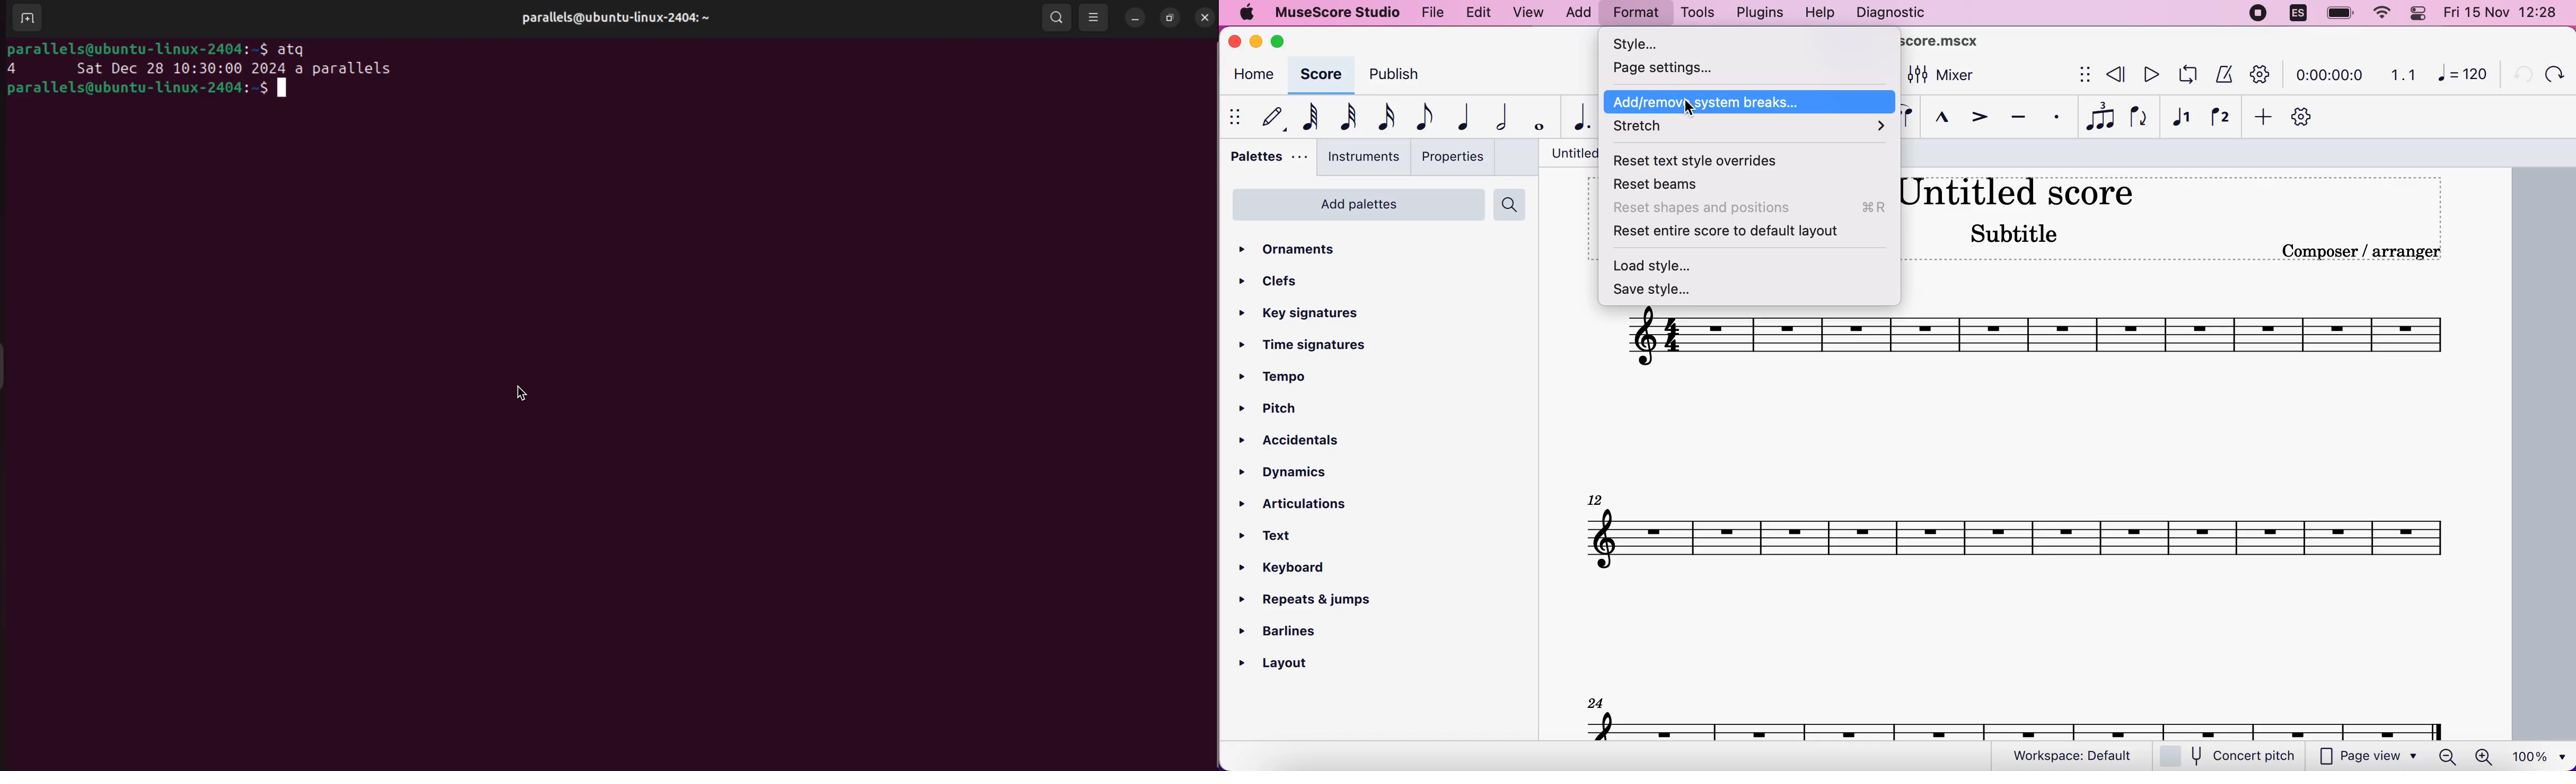  What do you see at coordinates (2234, 757) in the screenshot?
I see `concert pitch` at bounding box center [2234, 757].